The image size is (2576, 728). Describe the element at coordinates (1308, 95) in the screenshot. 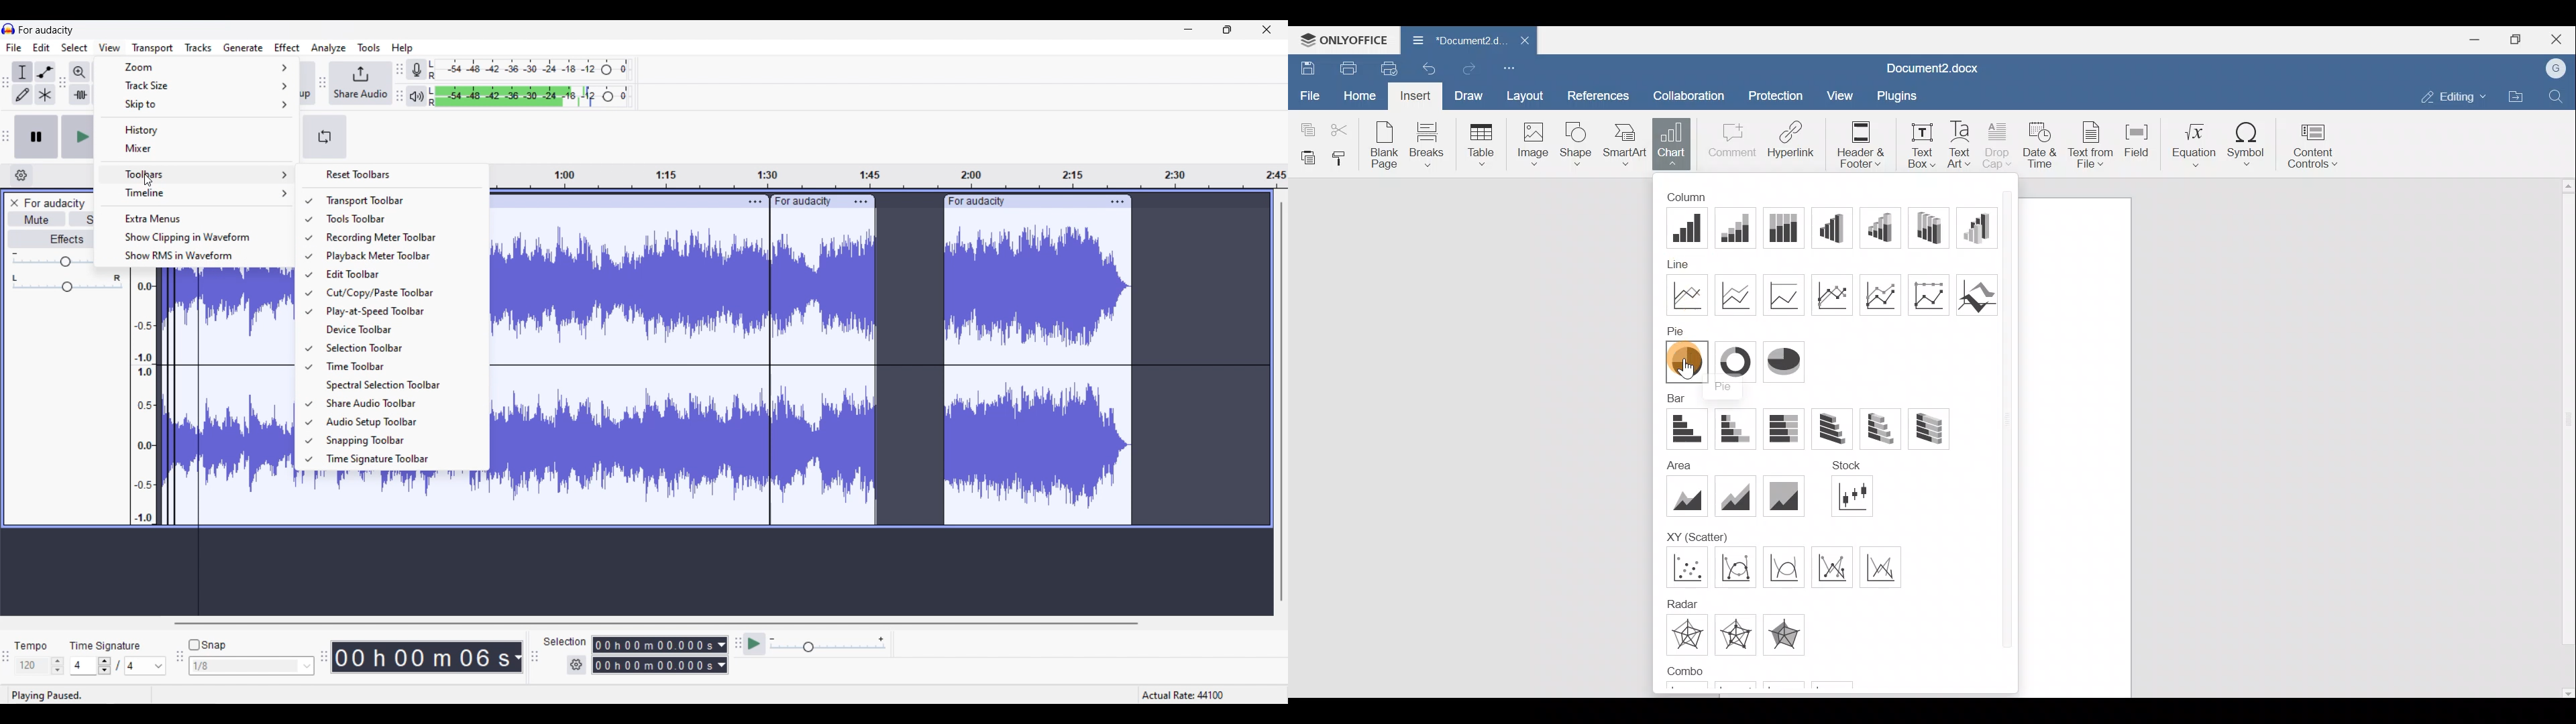

I see `File` at that location.